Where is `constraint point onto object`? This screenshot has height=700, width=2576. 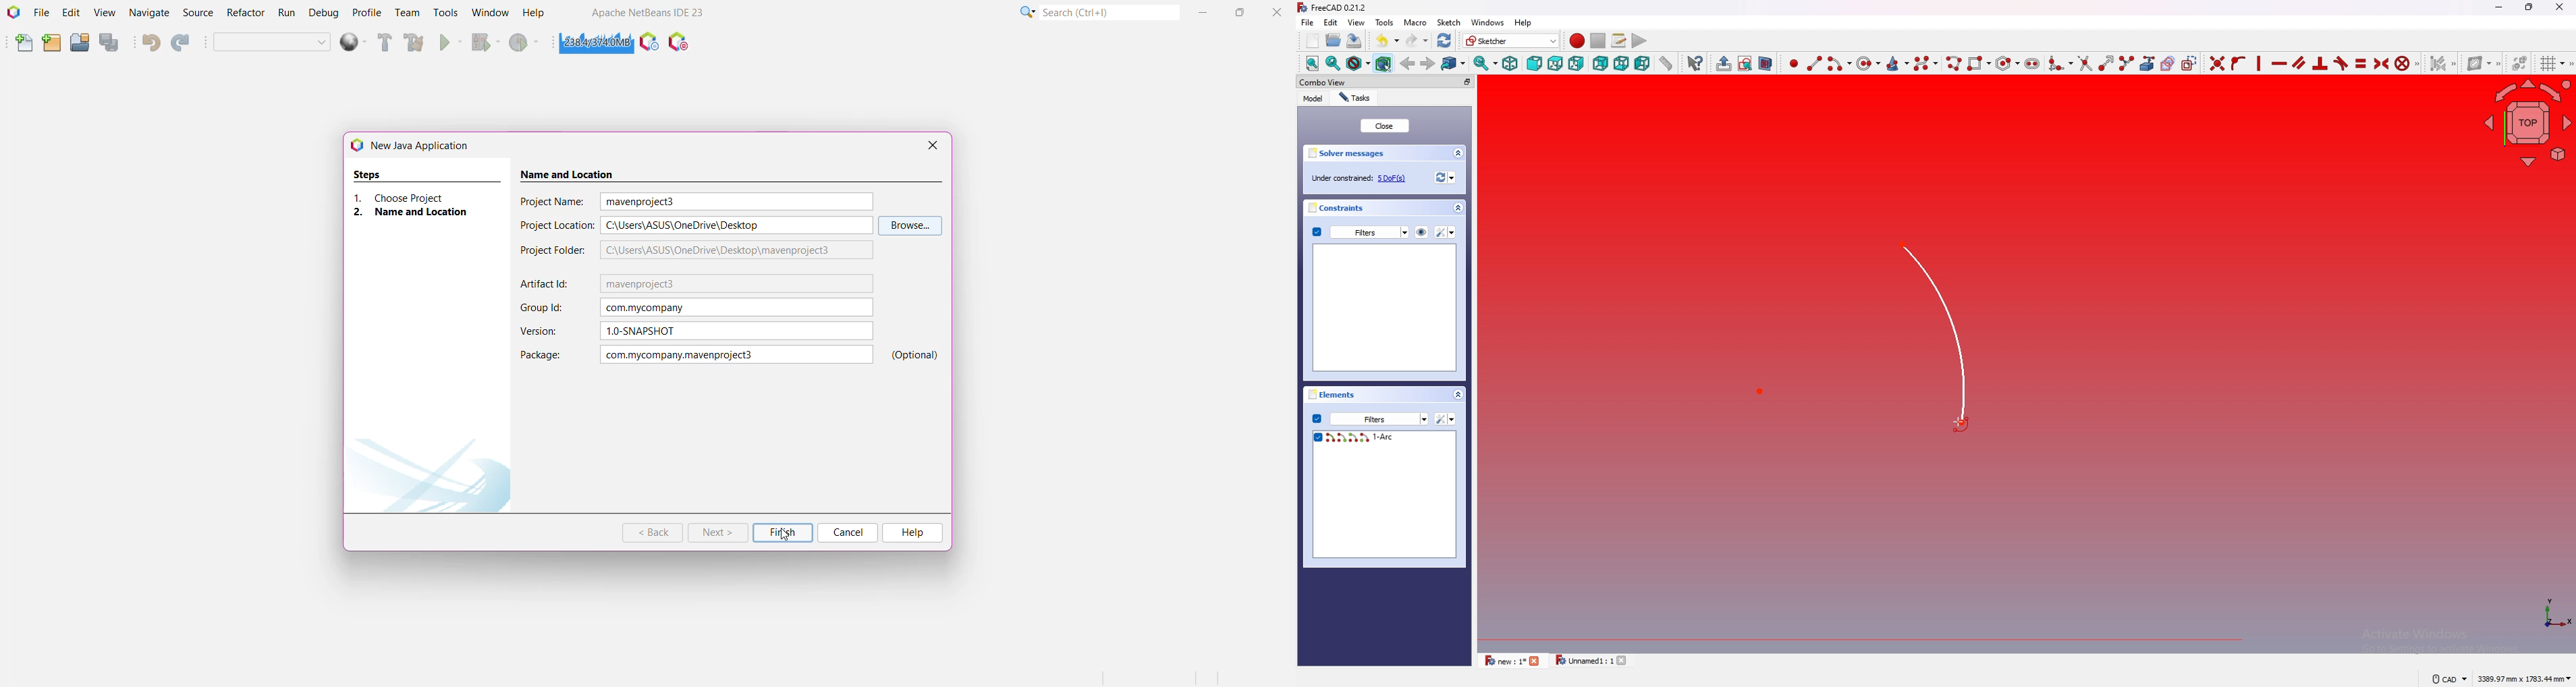
constraint point onto object is located at coordinates (2240, 63).